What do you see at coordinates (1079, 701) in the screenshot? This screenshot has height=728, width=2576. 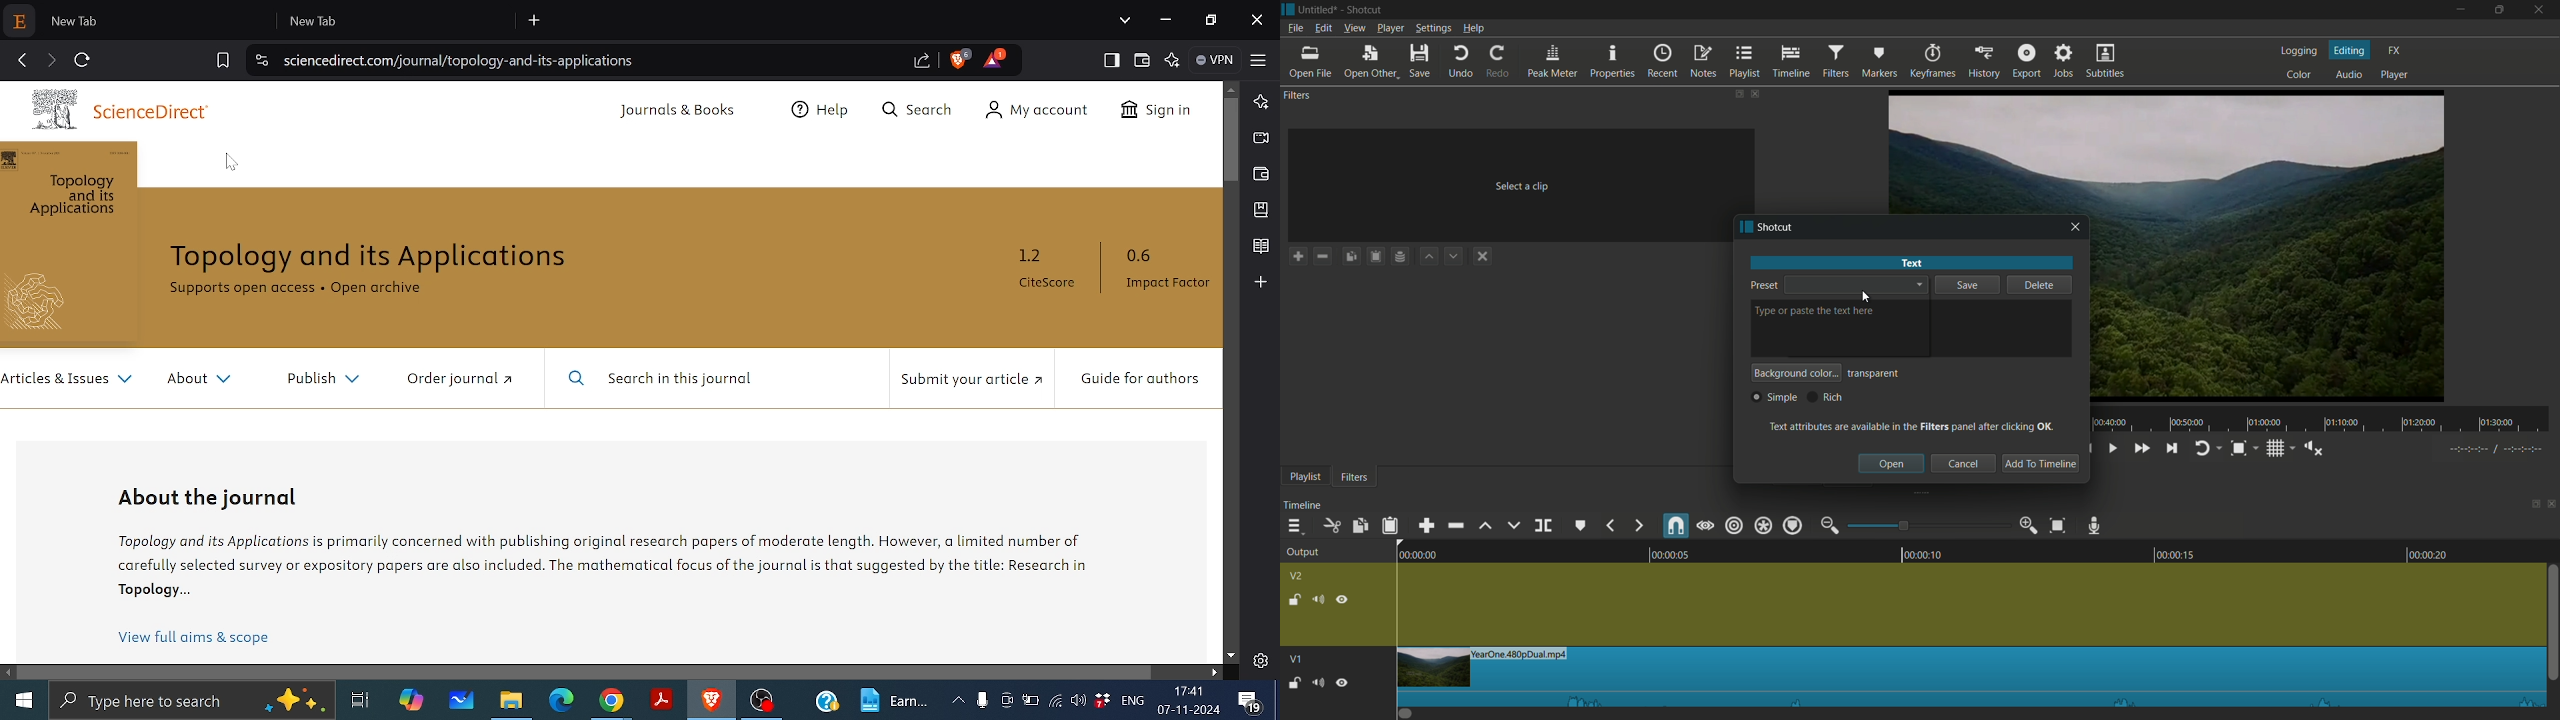 I see `Speaker or headphone` at bounding box center [1079, 701].